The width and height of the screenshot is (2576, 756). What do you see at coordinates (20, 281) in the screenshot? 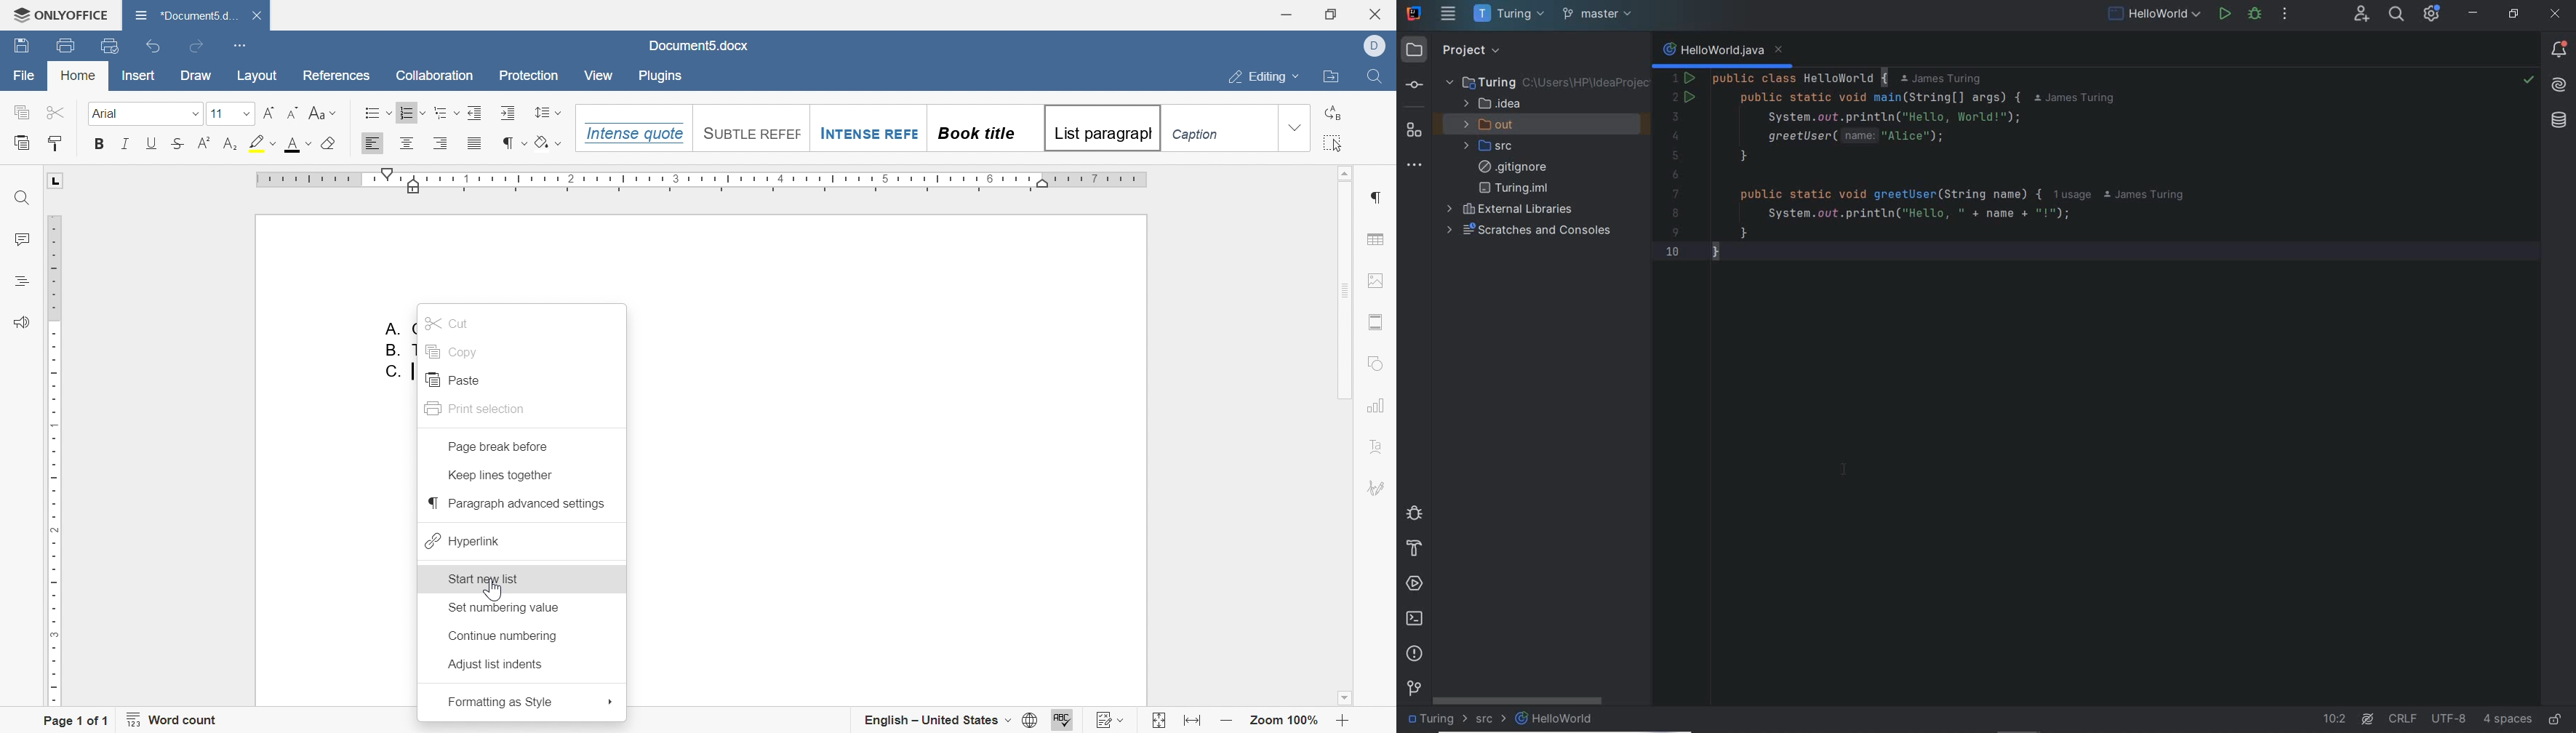
I see `headings` at bounding box center [20, 281].